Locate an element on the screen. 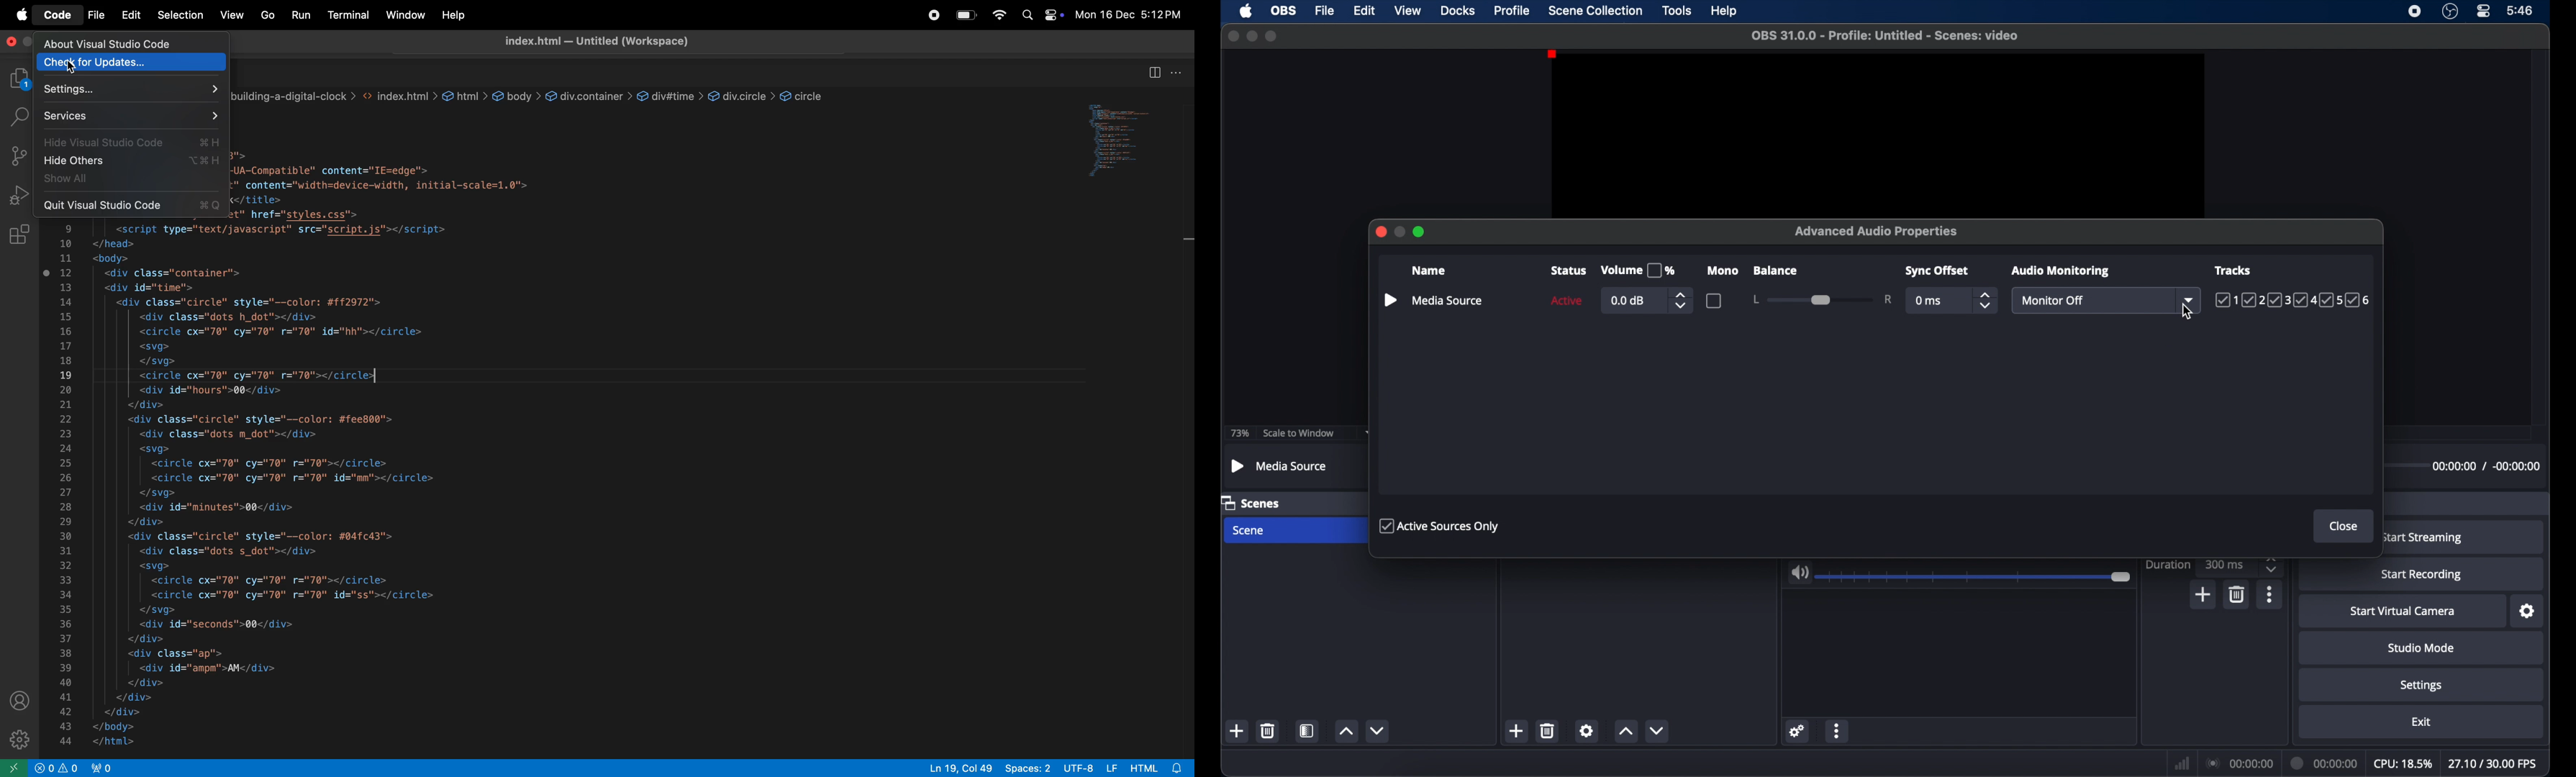 This screenshot has width=2576, height=784. docks is located at coordinates (1459, 10).